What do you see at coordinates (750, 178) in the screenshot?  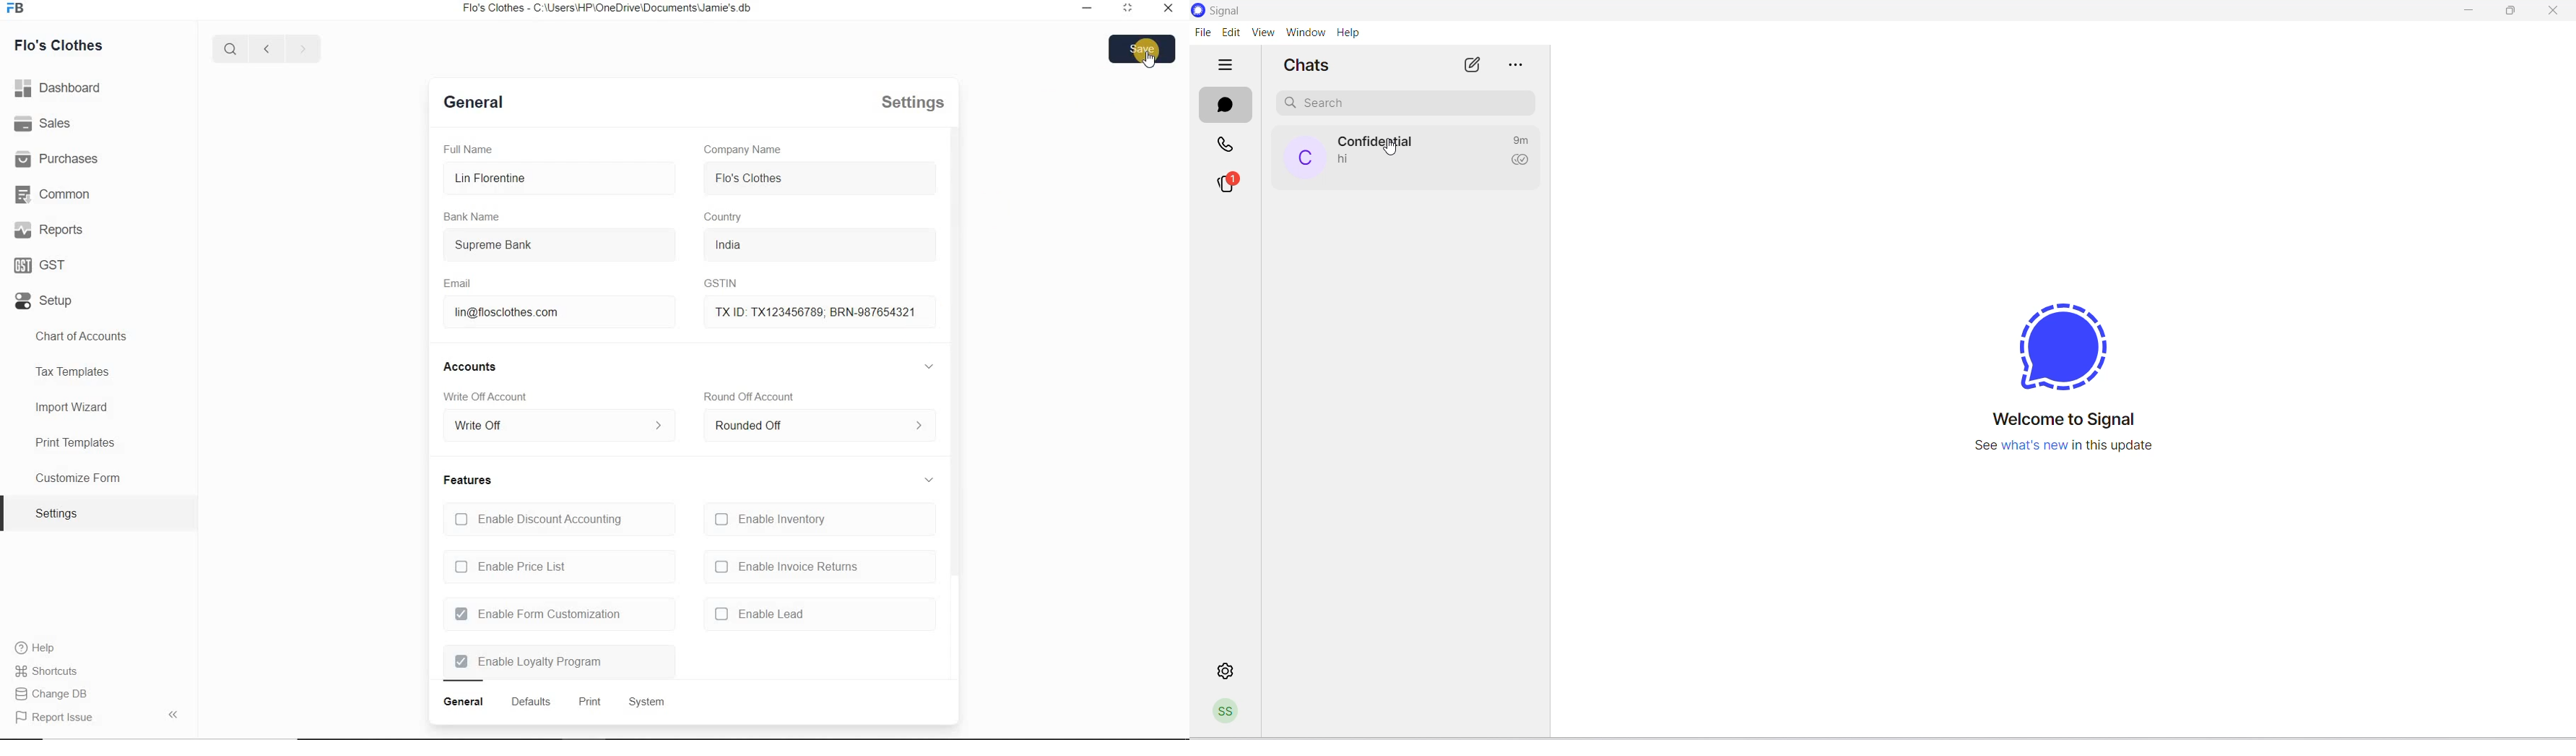 I see `flo's clothes` at bounding box center [750, 178].